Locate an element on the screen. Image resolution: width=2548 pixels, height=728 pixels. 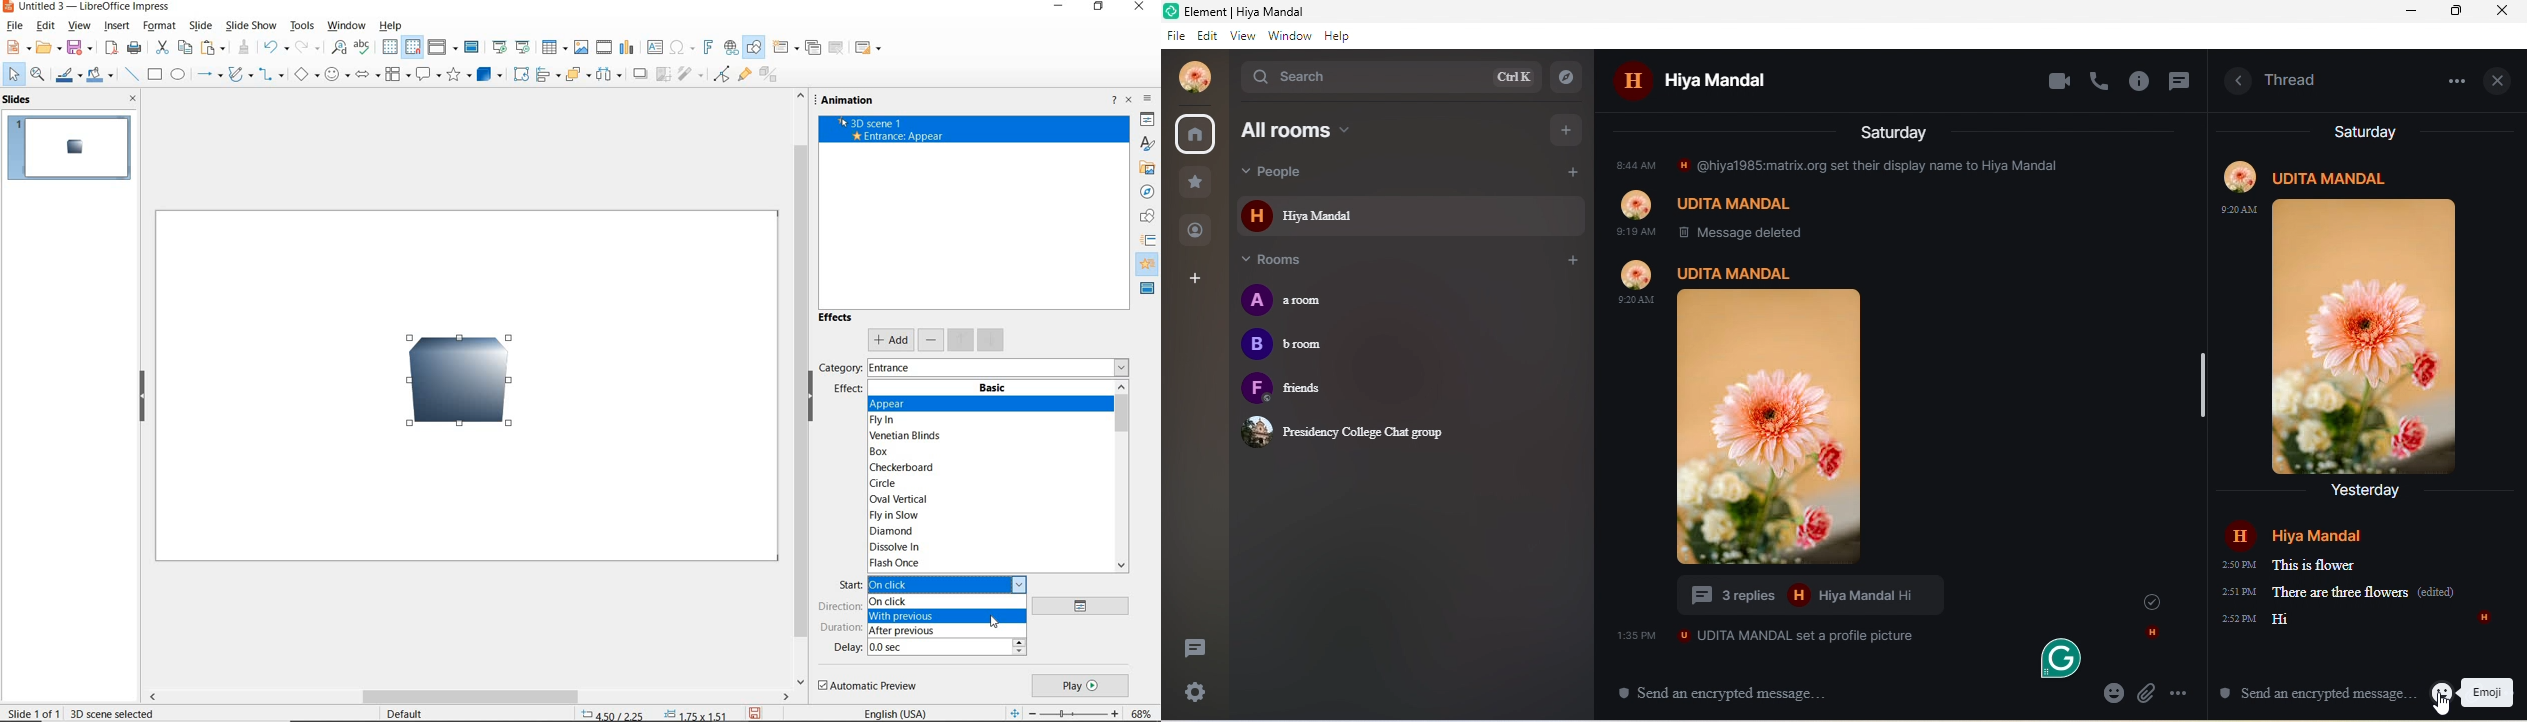
Rooms is located at coordinates (1275, 259).